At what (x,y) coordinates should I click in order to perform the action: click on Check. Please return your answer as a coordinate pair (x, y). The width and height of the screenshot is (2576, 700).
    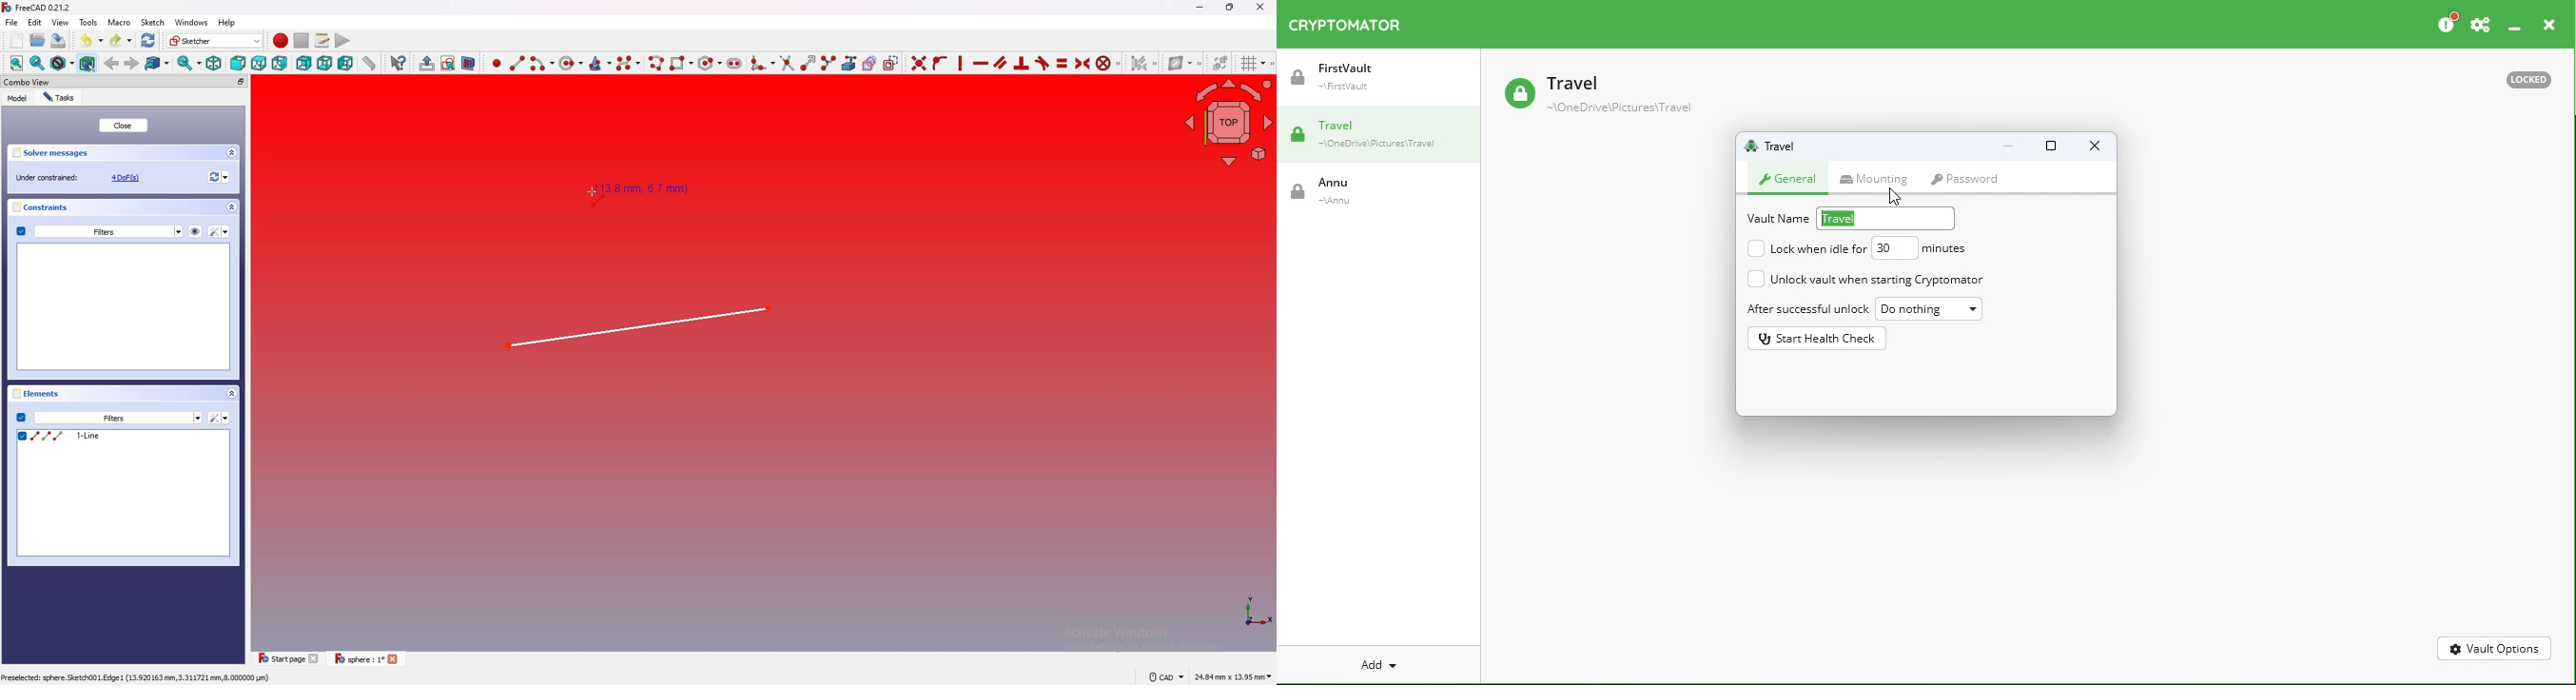
    Looking at the image, I should click on (21, 231).